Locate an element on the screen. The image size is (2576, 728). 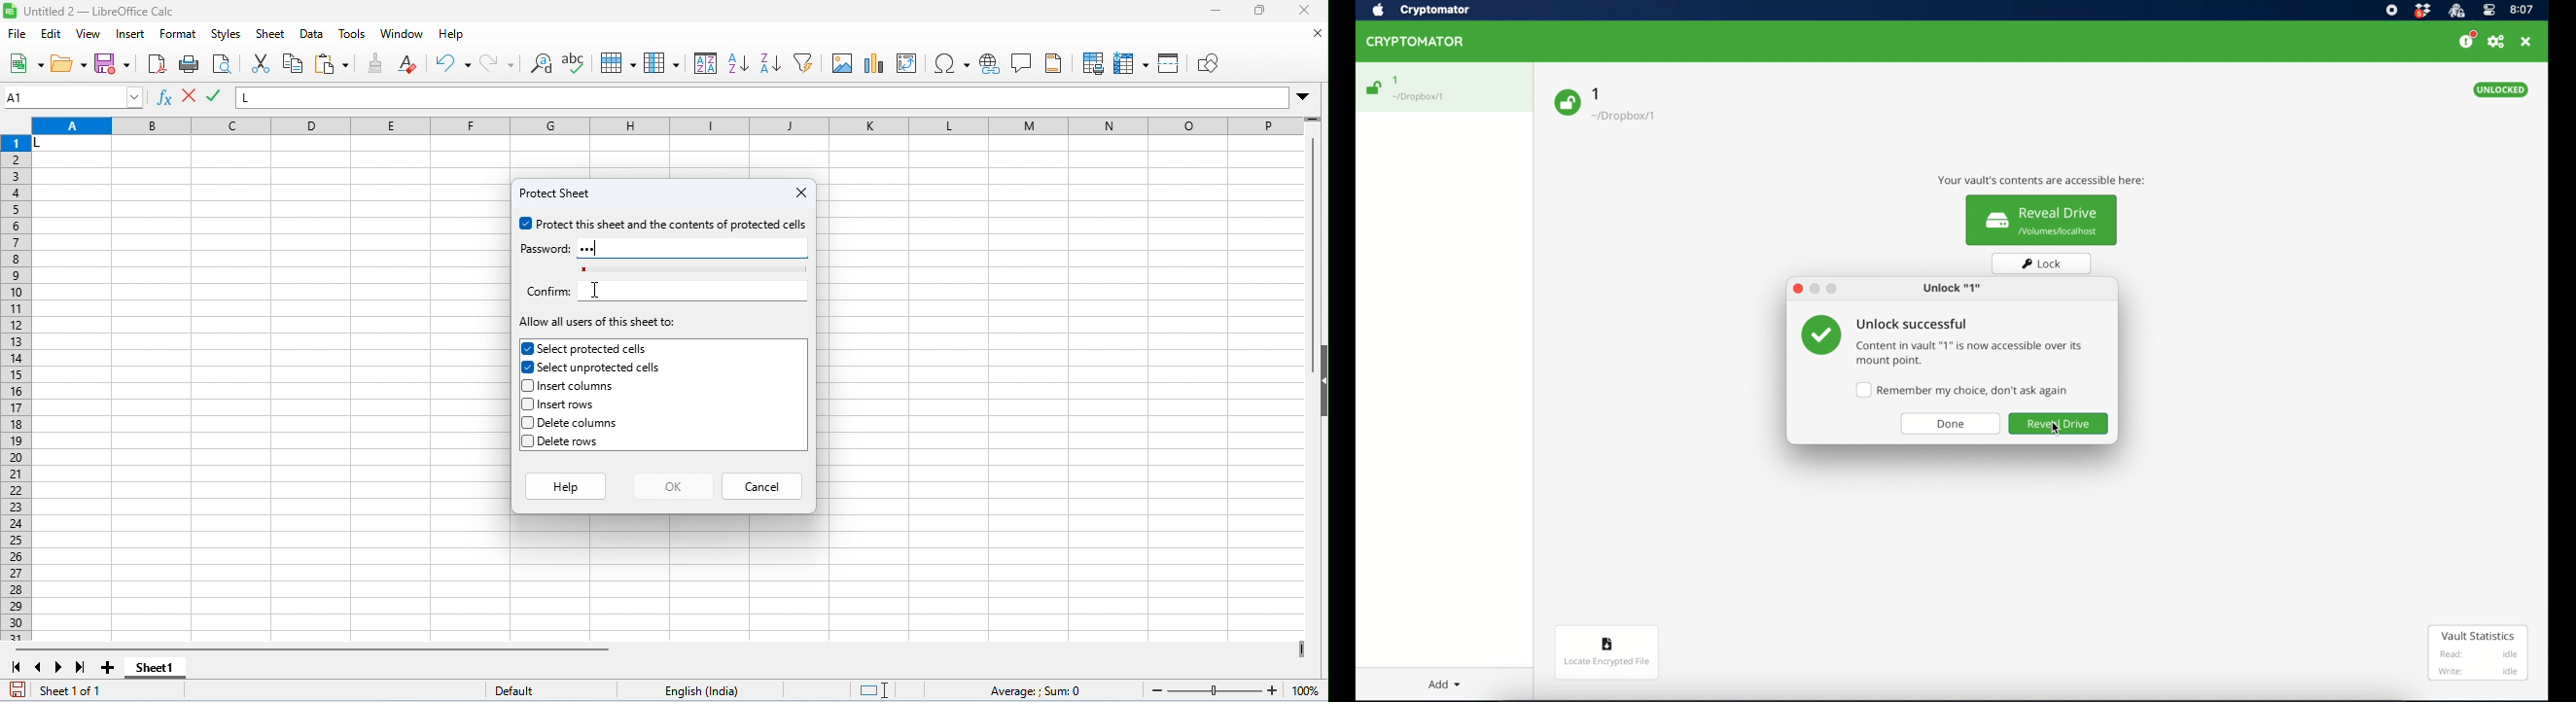
insert chart is located at coordinates (875, 65).